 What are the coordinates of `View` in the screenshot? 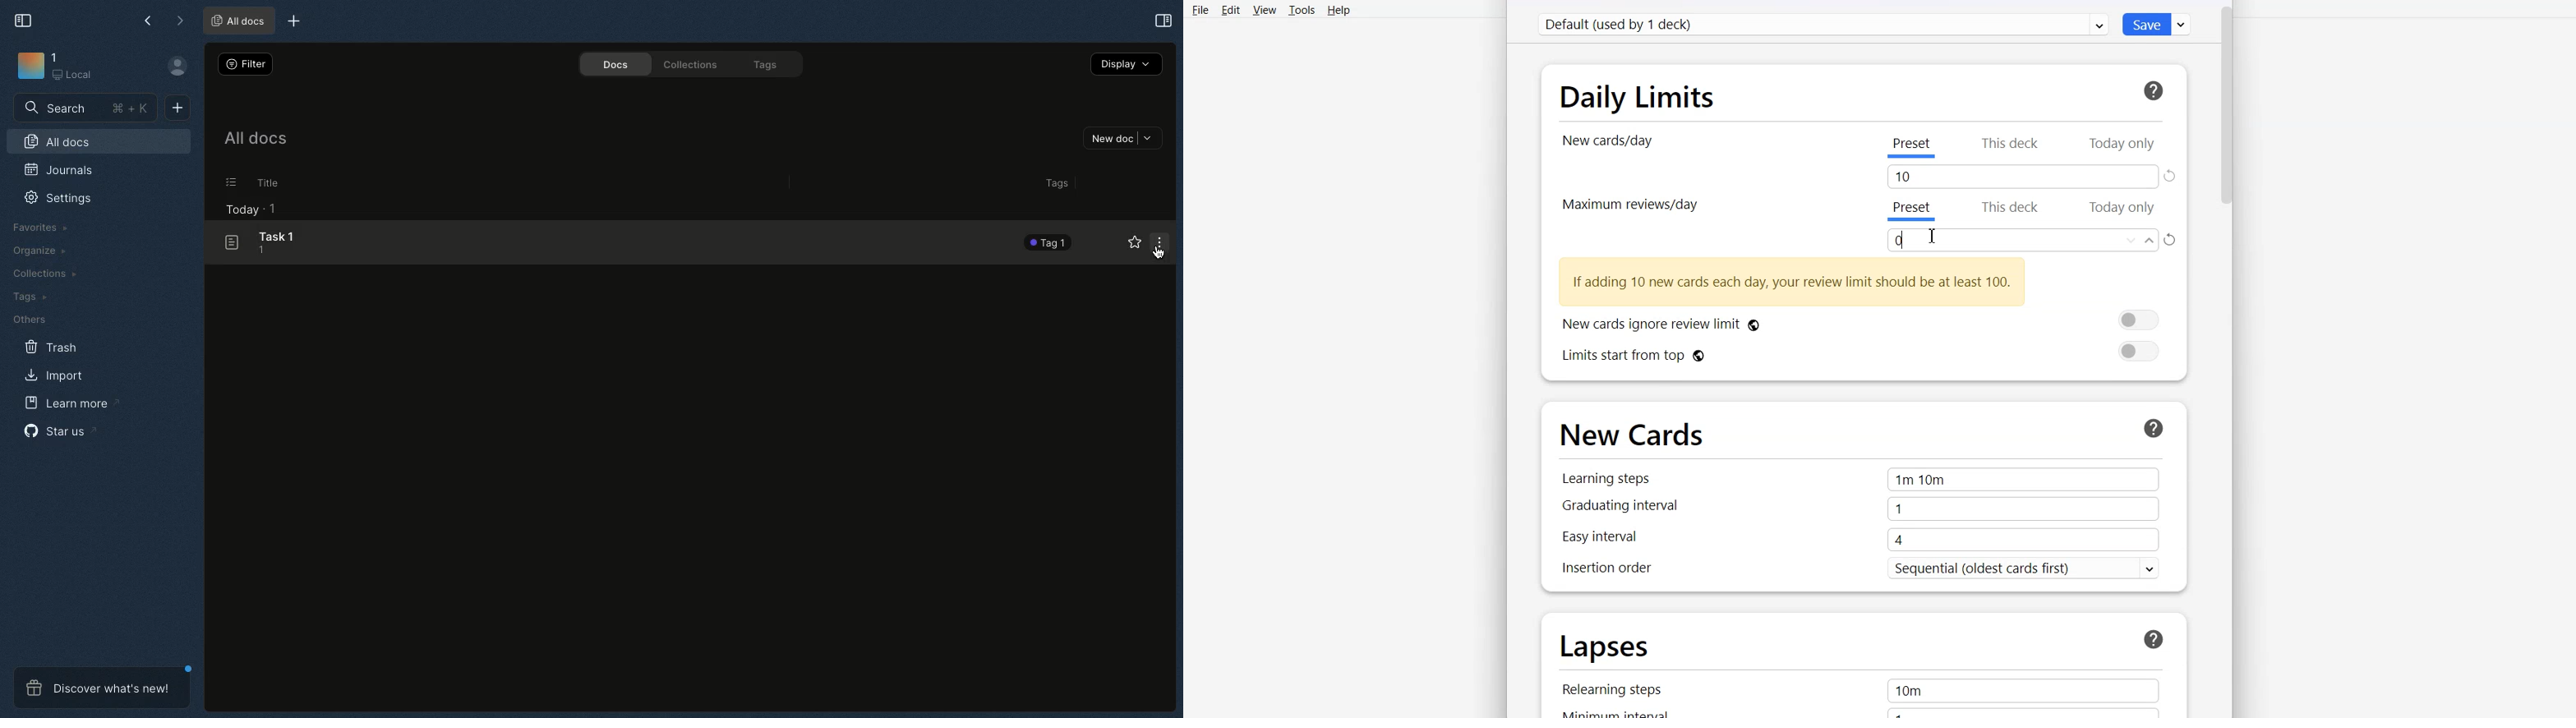 It's located at (1264, 10).